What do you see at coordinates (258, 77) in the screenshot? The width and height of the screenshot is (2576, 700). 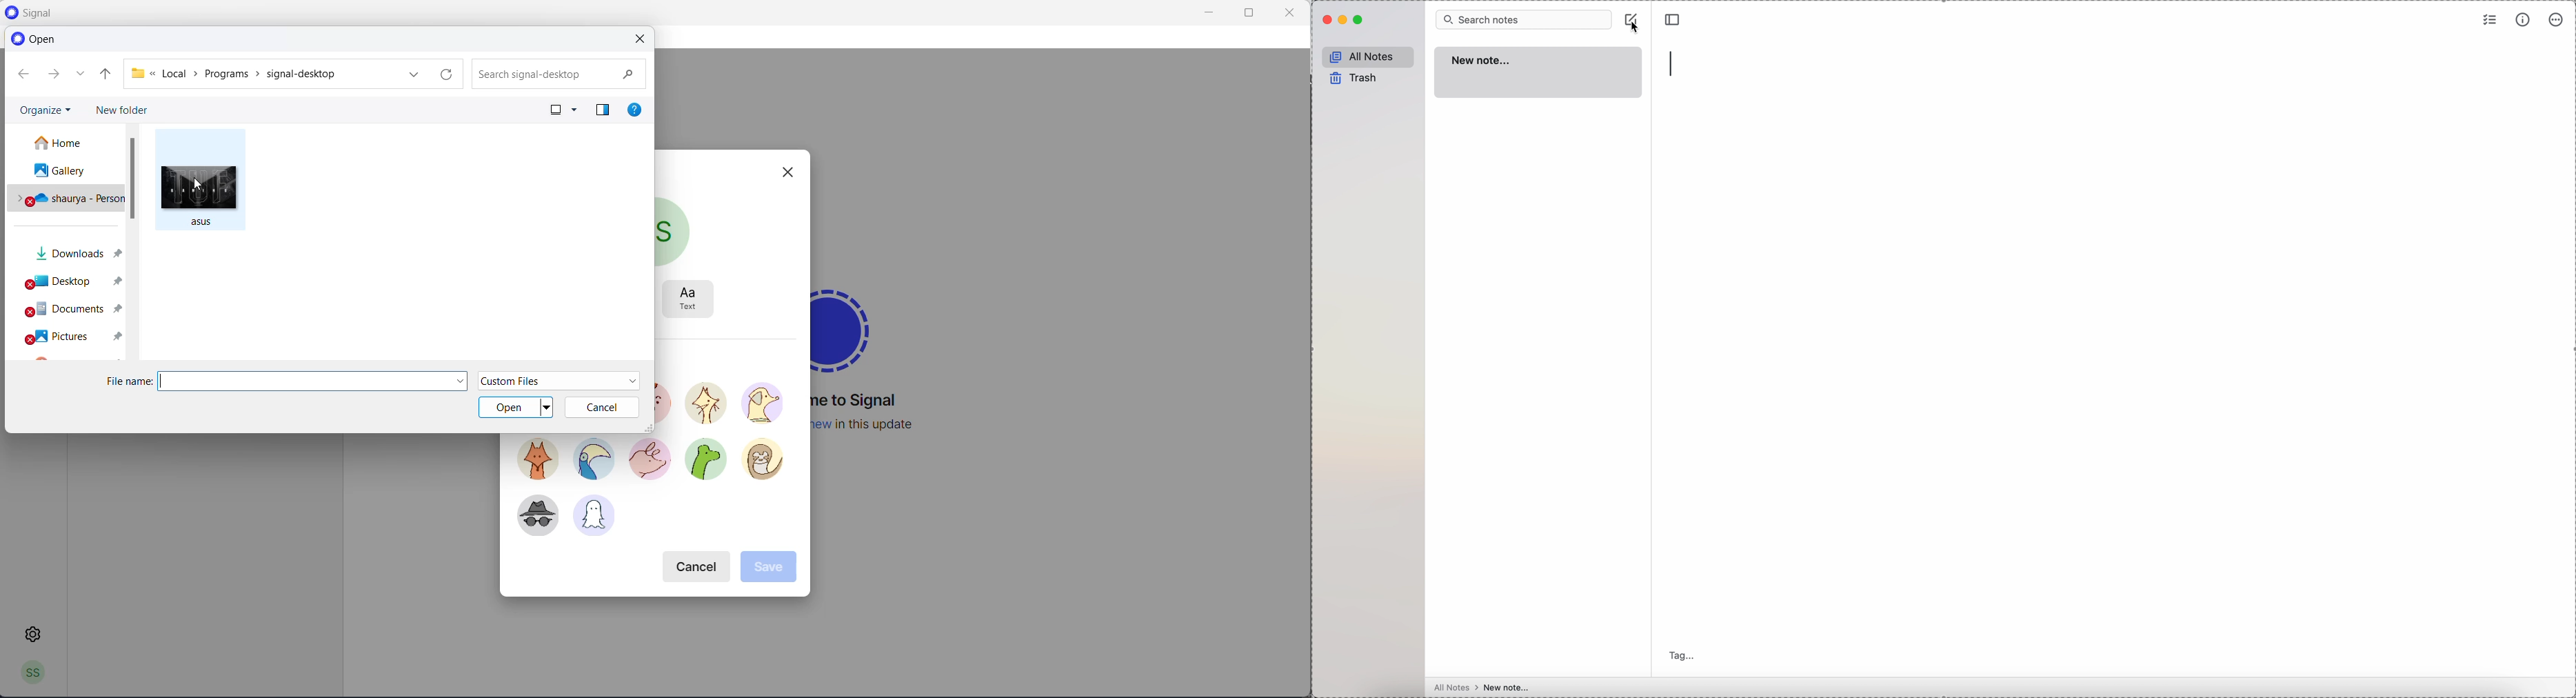 I see `path` at bounding box center [258, 77].